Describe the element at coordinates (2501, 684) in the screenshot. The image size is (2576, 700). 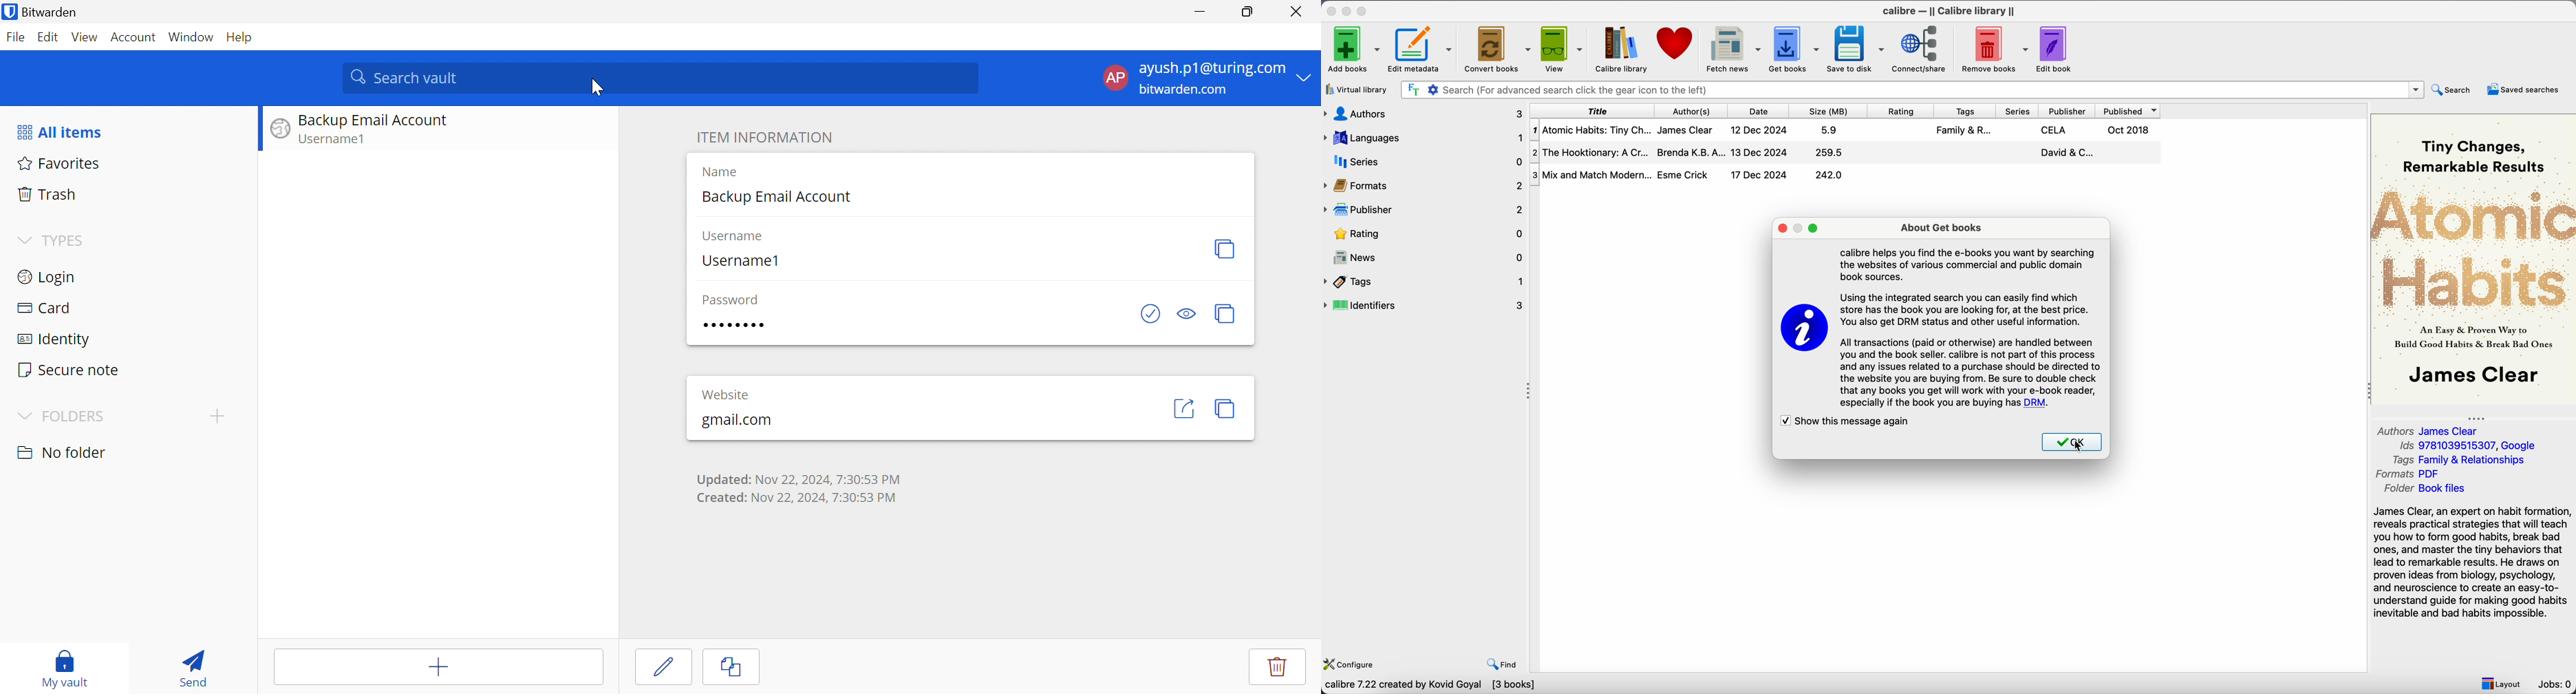
I see `layout` at that location.